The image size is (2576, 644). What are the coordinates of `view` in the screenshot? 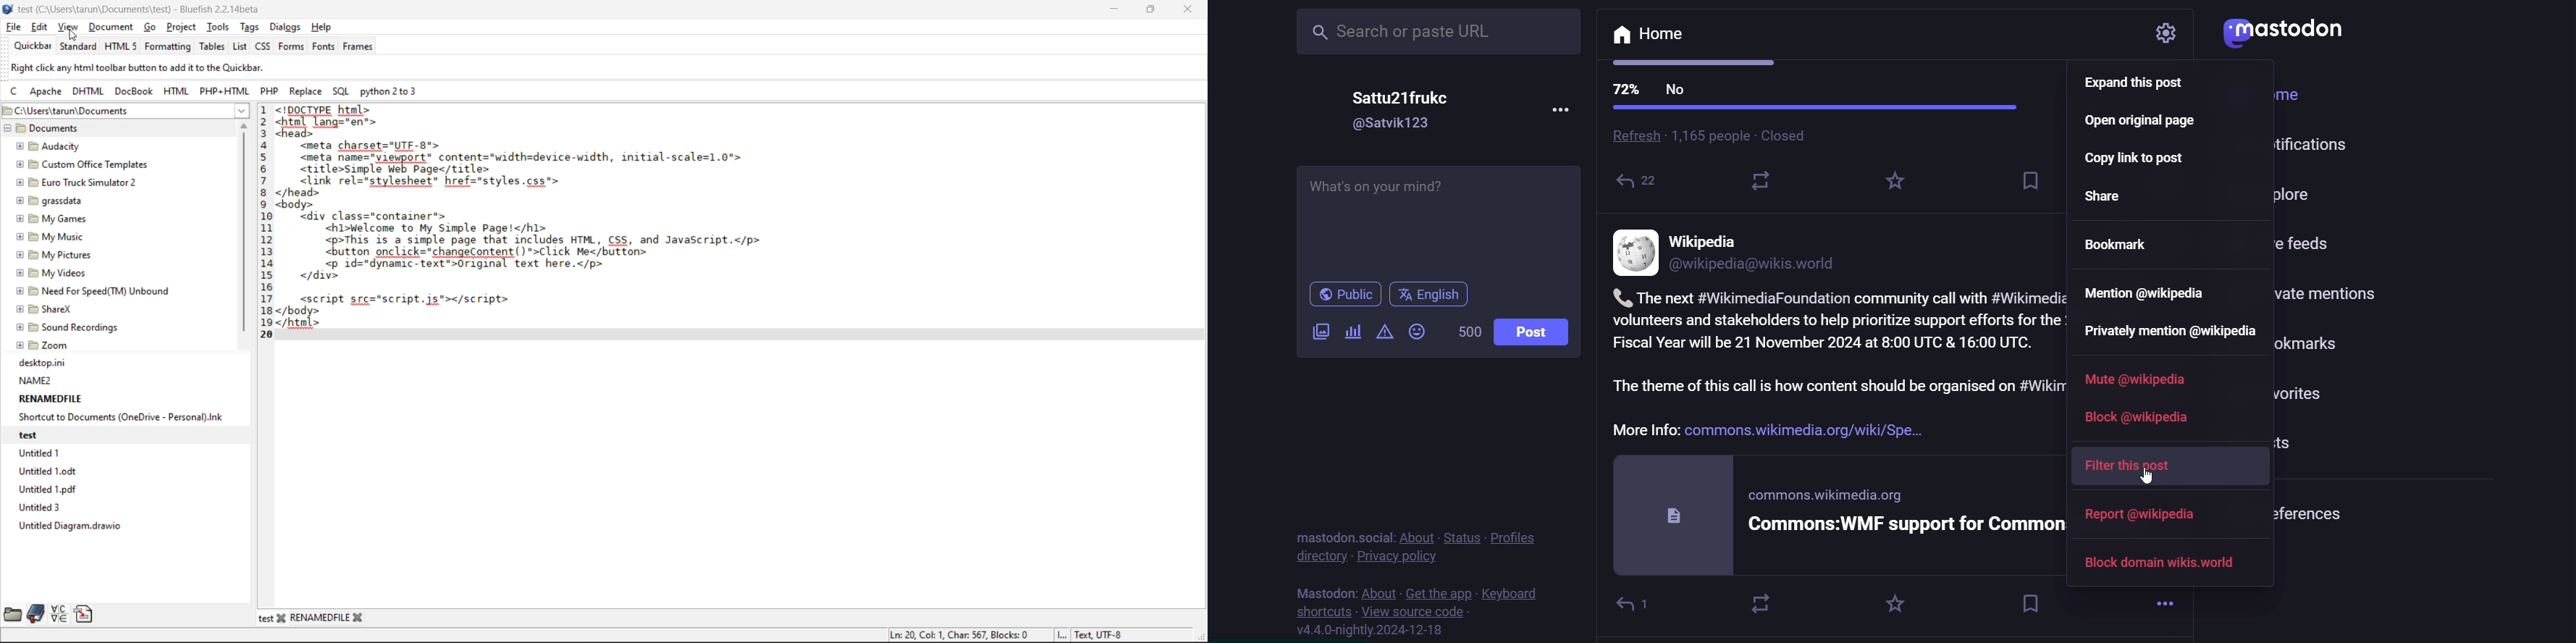 It's located at (66, 28).